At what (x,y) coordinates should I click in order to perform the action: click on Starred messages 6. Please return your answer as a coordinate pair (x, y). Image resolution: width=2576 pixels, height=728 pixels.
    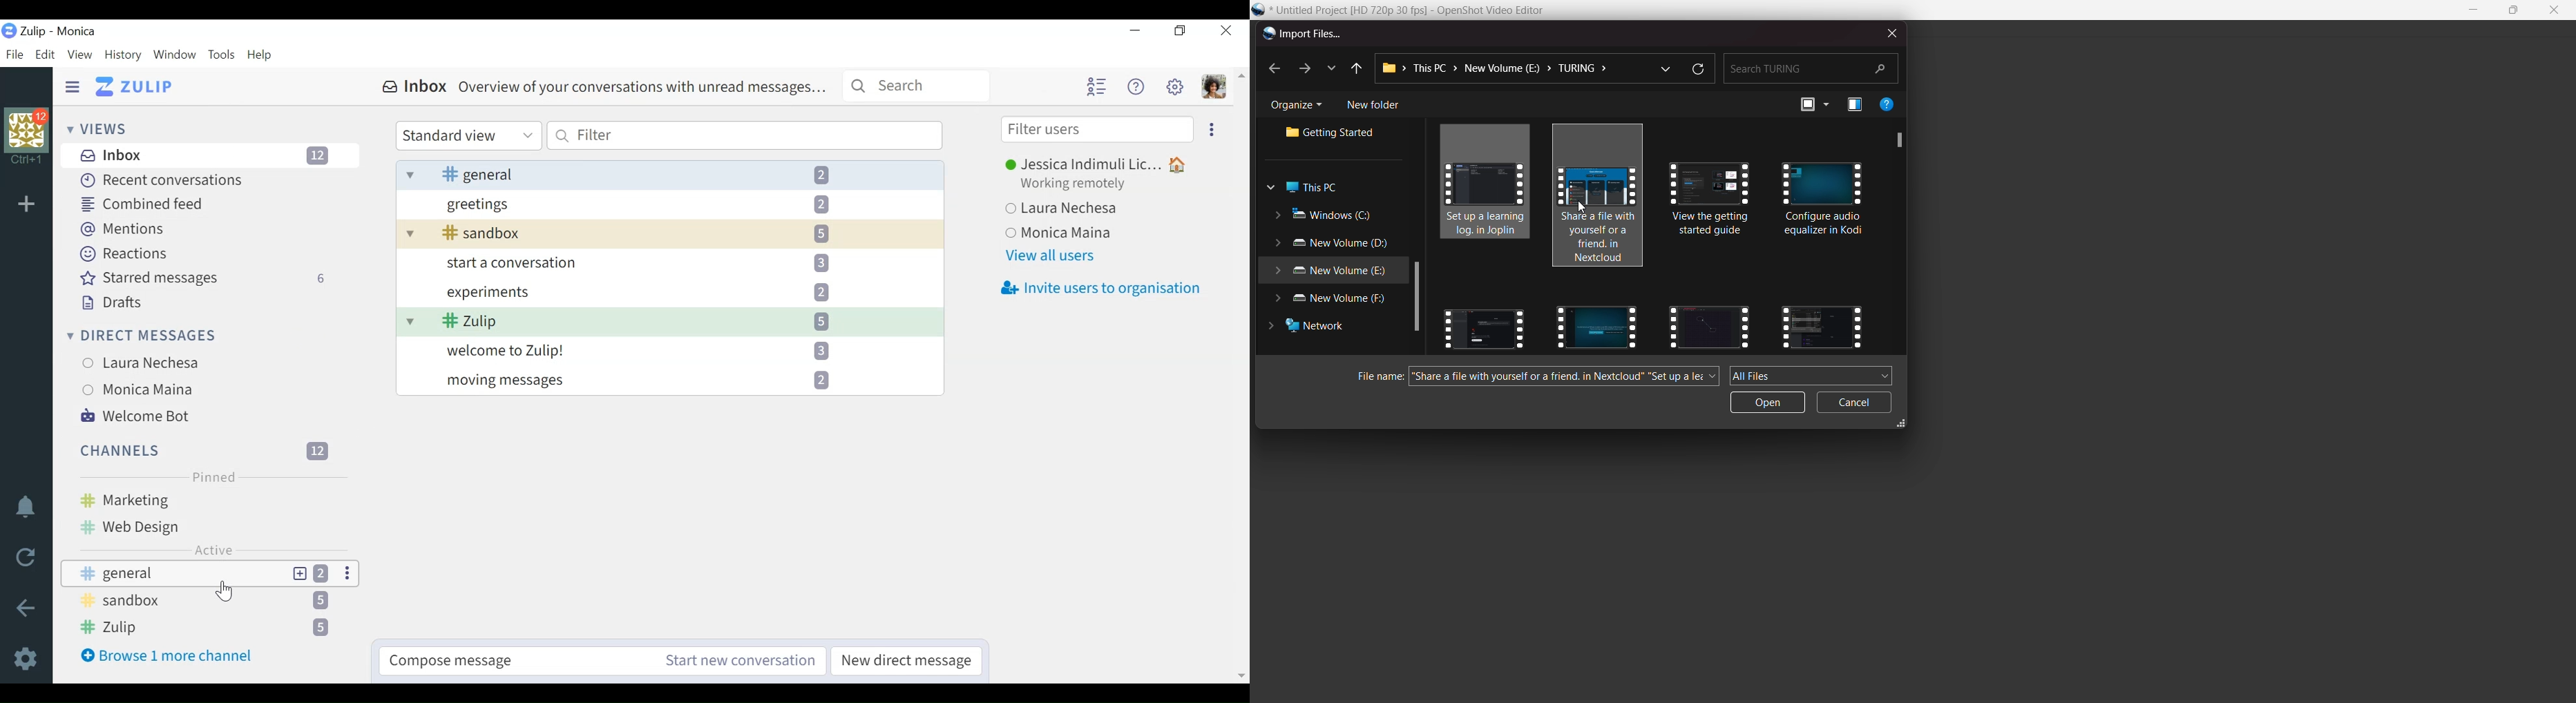
    Looking at the image, I should click on (208, 279).